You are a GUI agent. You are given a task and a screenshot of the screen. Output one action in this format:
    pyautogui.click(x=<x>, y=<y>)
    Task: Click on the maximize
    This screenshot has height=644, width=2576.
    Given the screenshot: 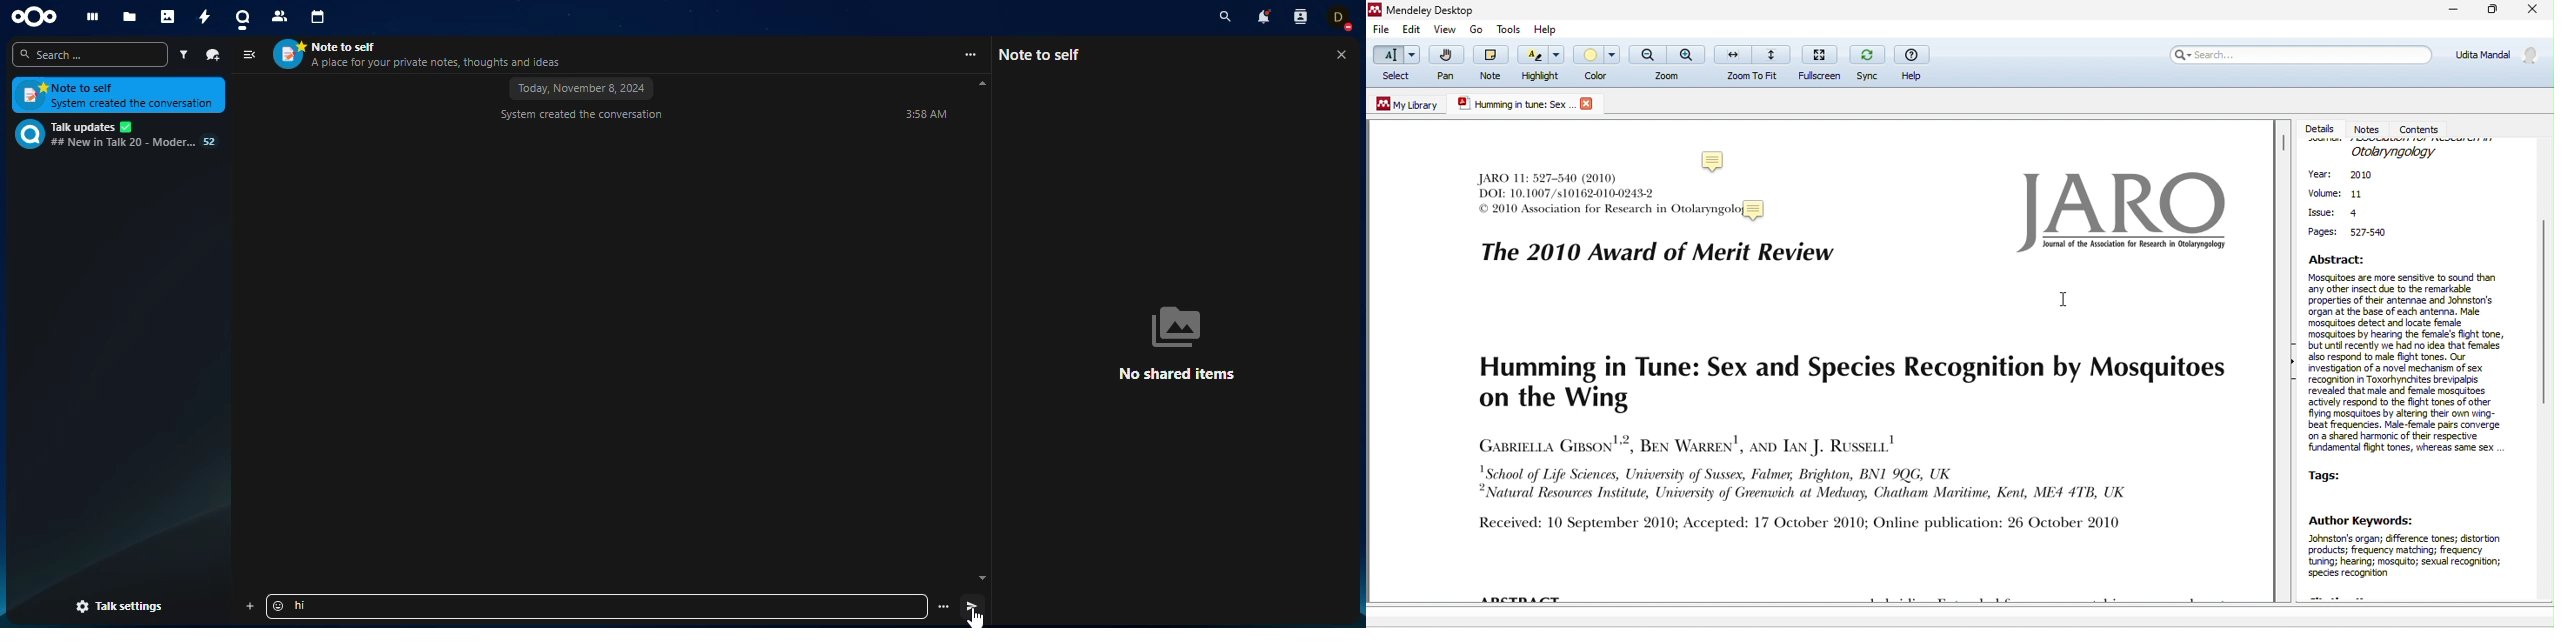 What is the action you would take?
    pyautogui.click(x=2491, y=12)
    